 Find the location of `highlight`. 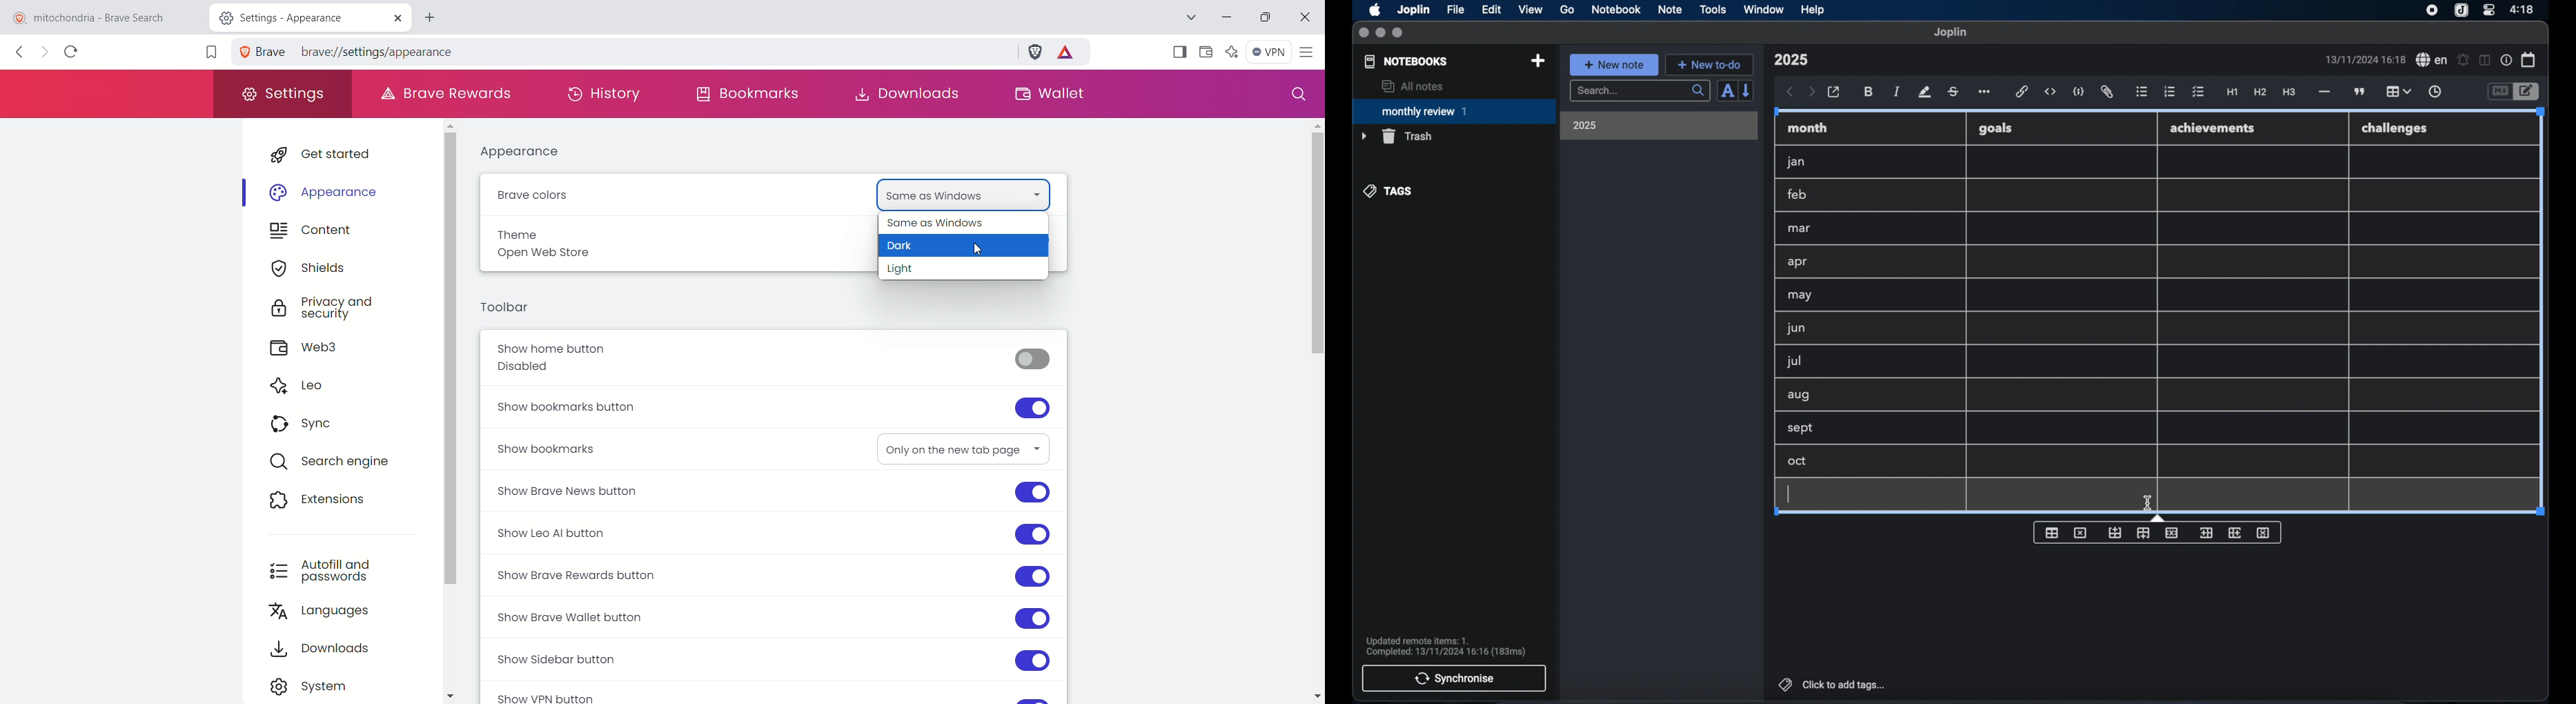

highlight is located at coordinates (1925, 92).